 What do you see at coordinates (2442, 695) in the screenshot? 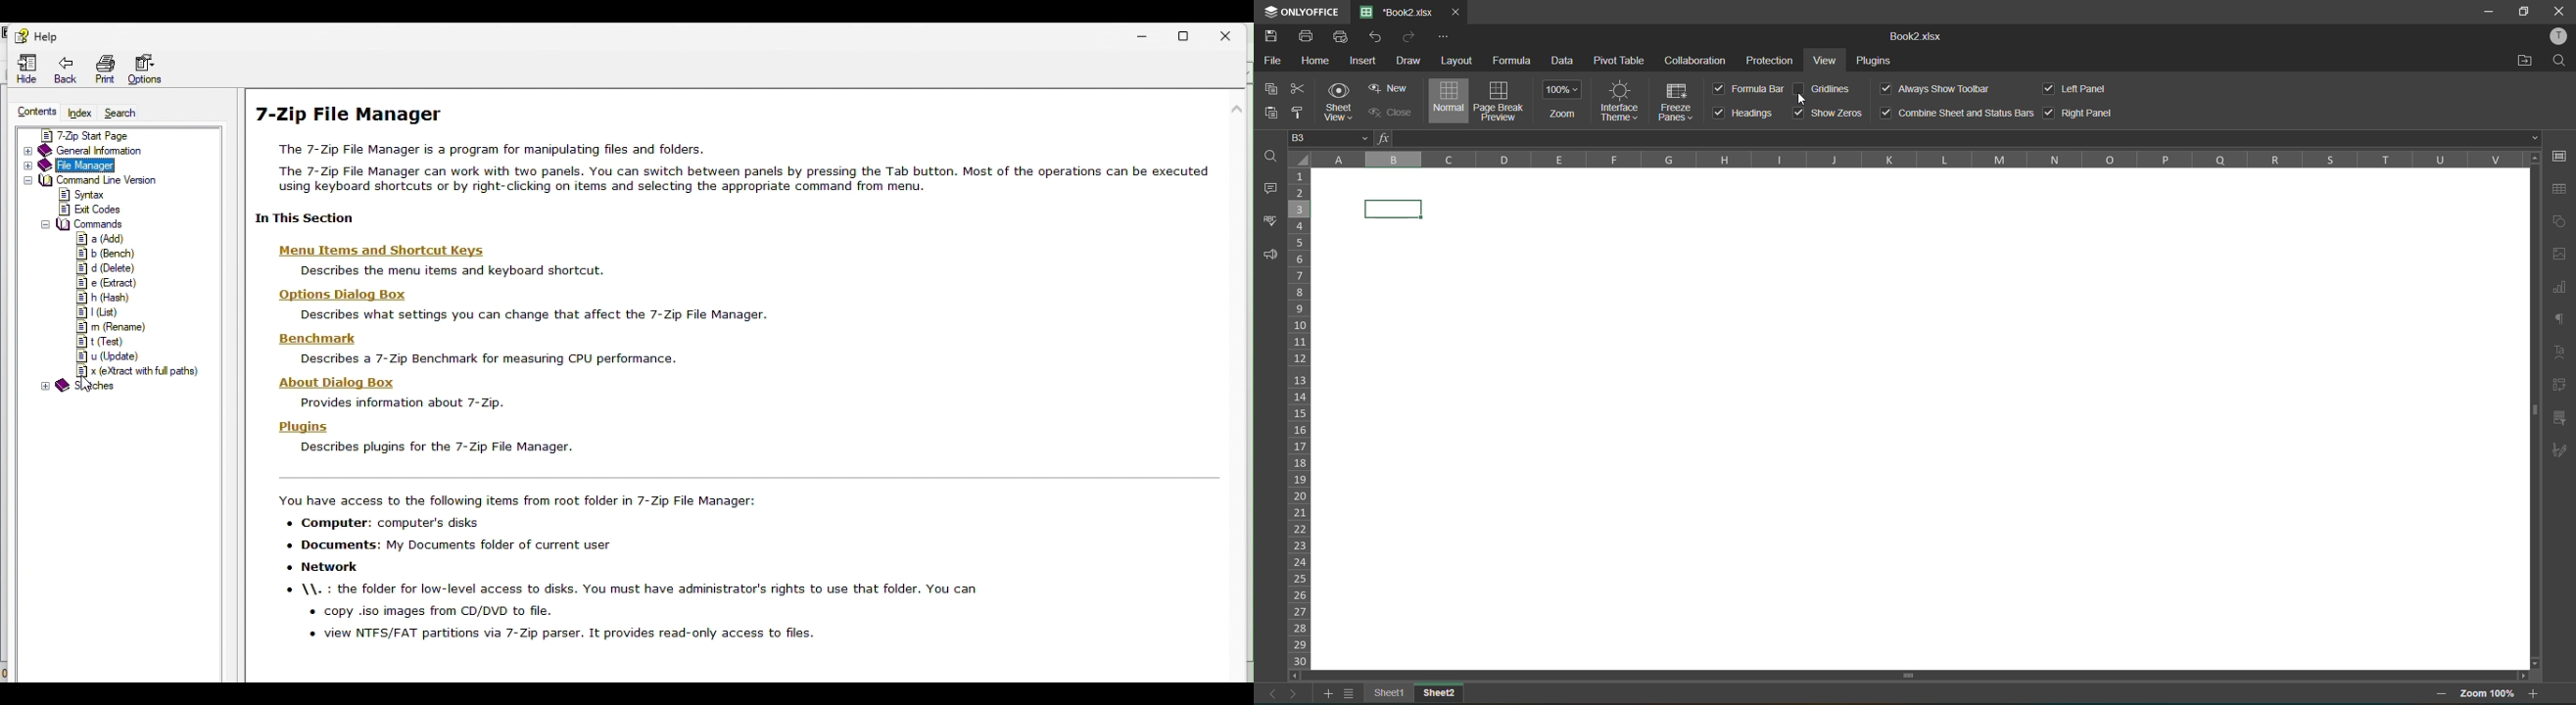
I see `zoom out` at bounding box center [2442, 695].